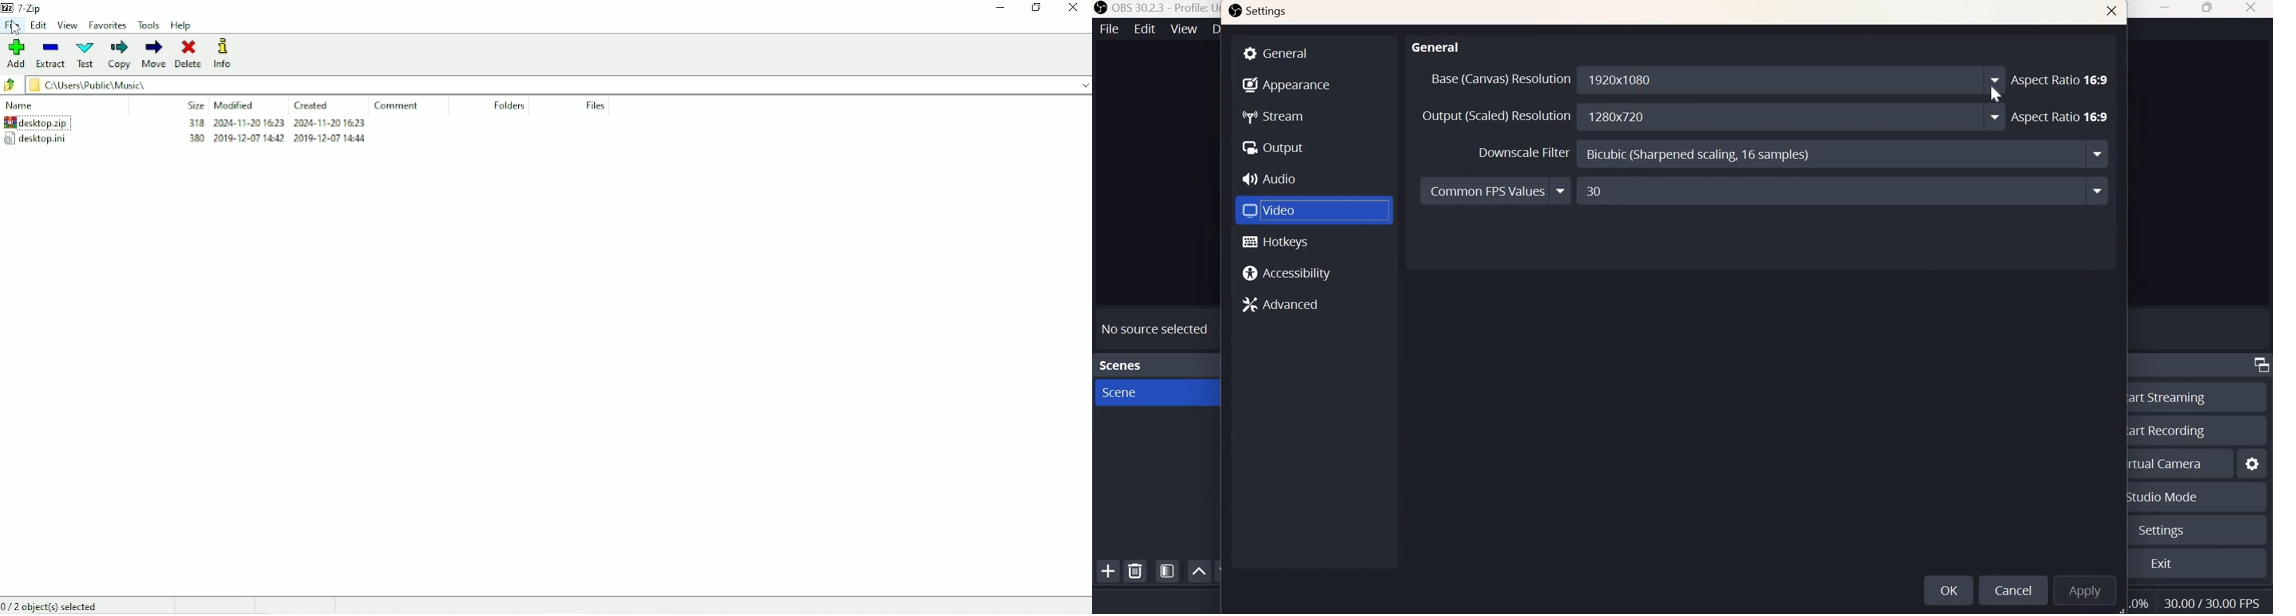 The width and height of the screenshot is (2296, 616). What do you see at coordinates (182, 26) in the screenshot?
I see `Help` at bounding box center [182, 26].